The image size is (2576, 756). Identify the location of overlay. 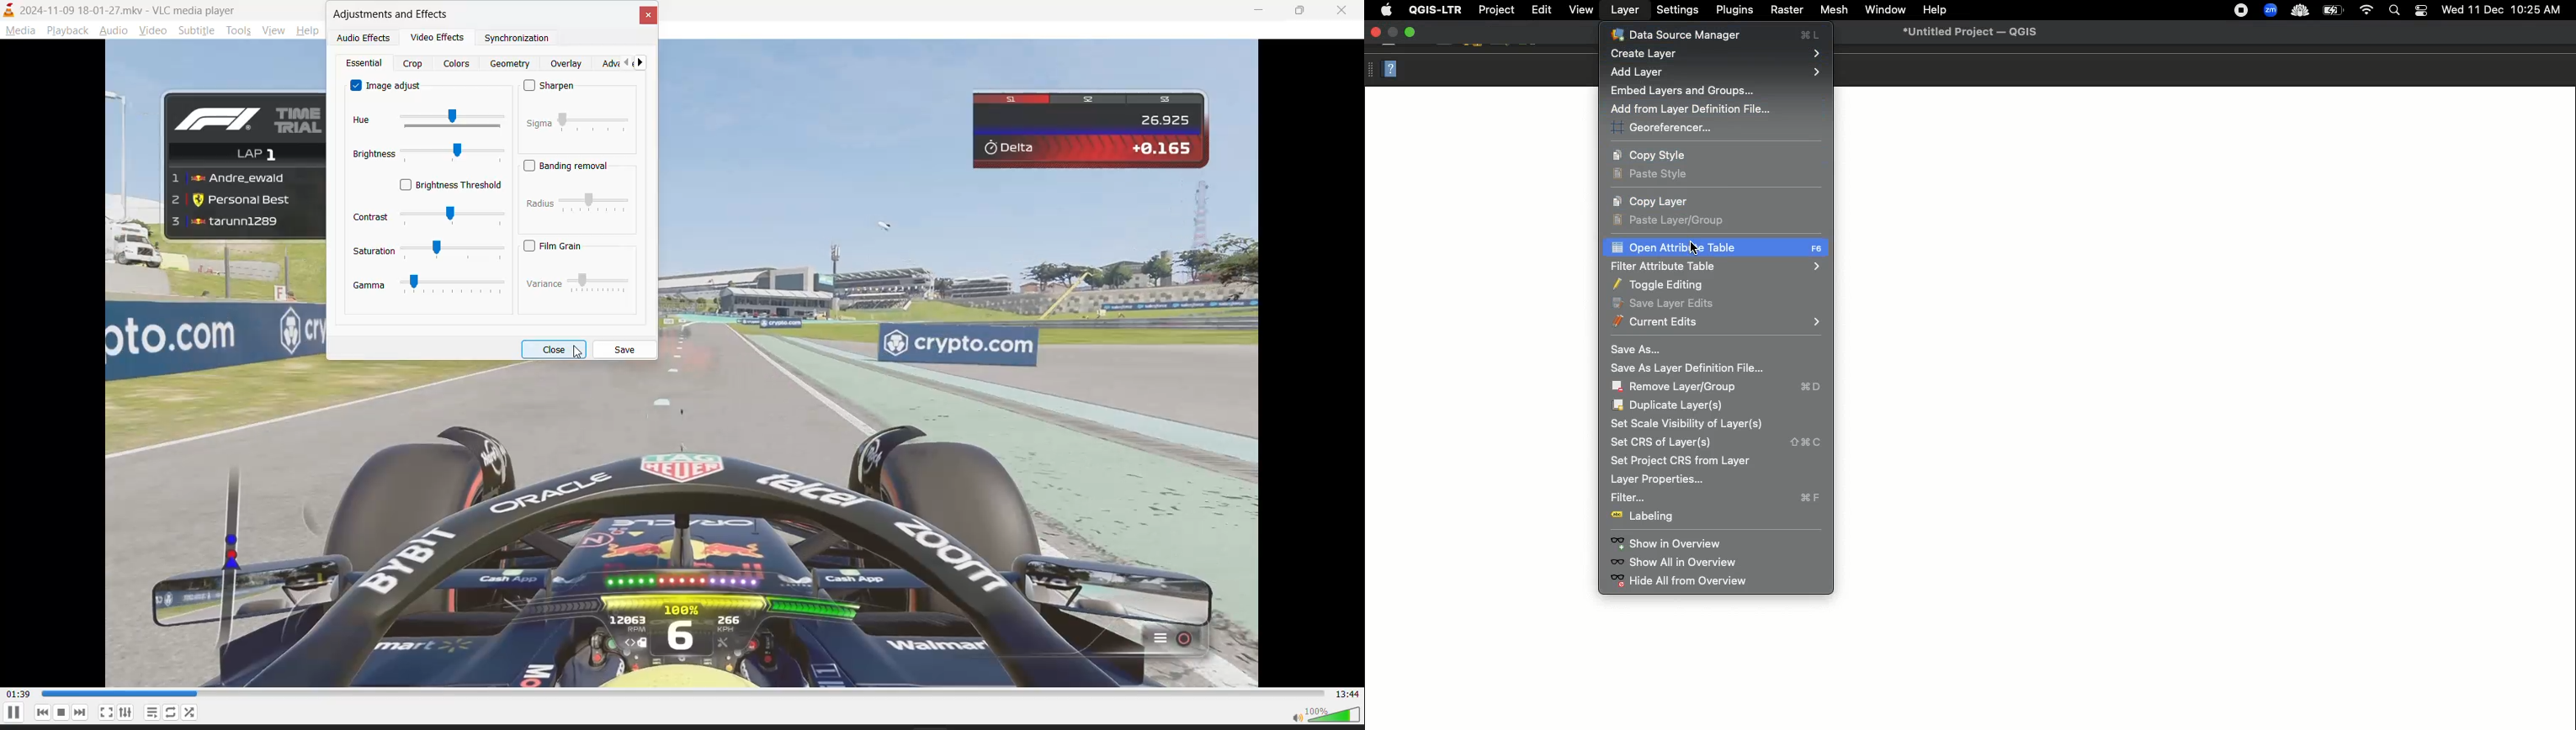
(569, 63).